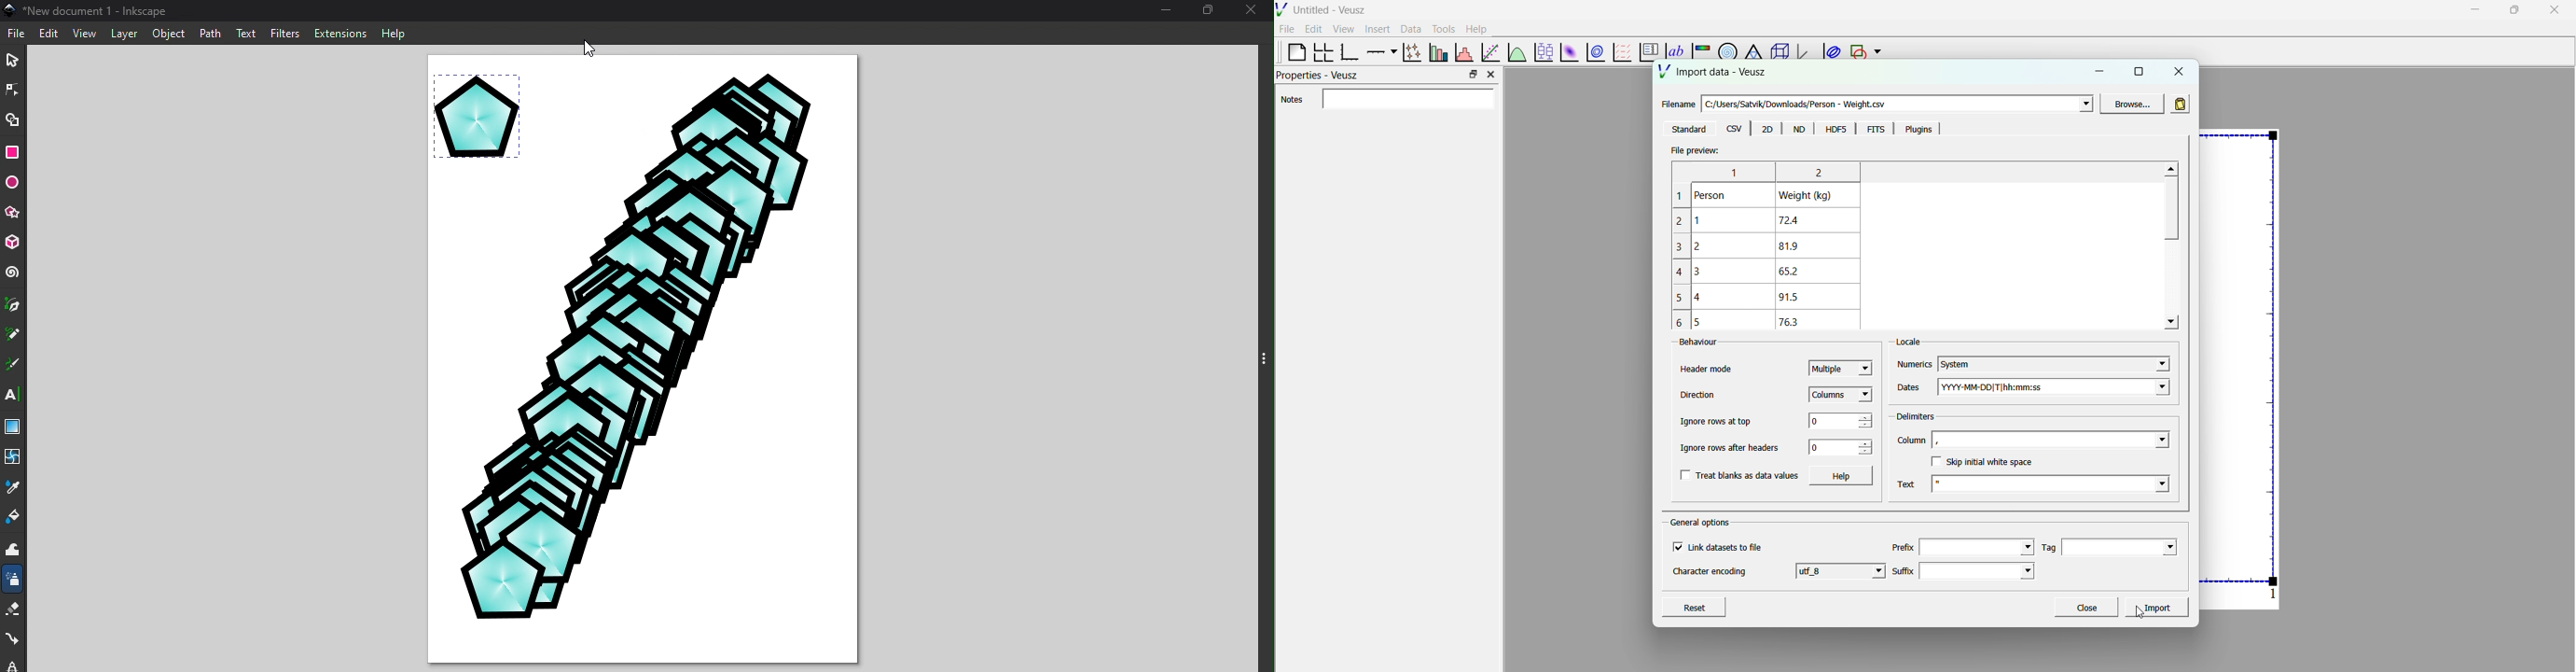  I want to click on Up, so click(2171, 169).